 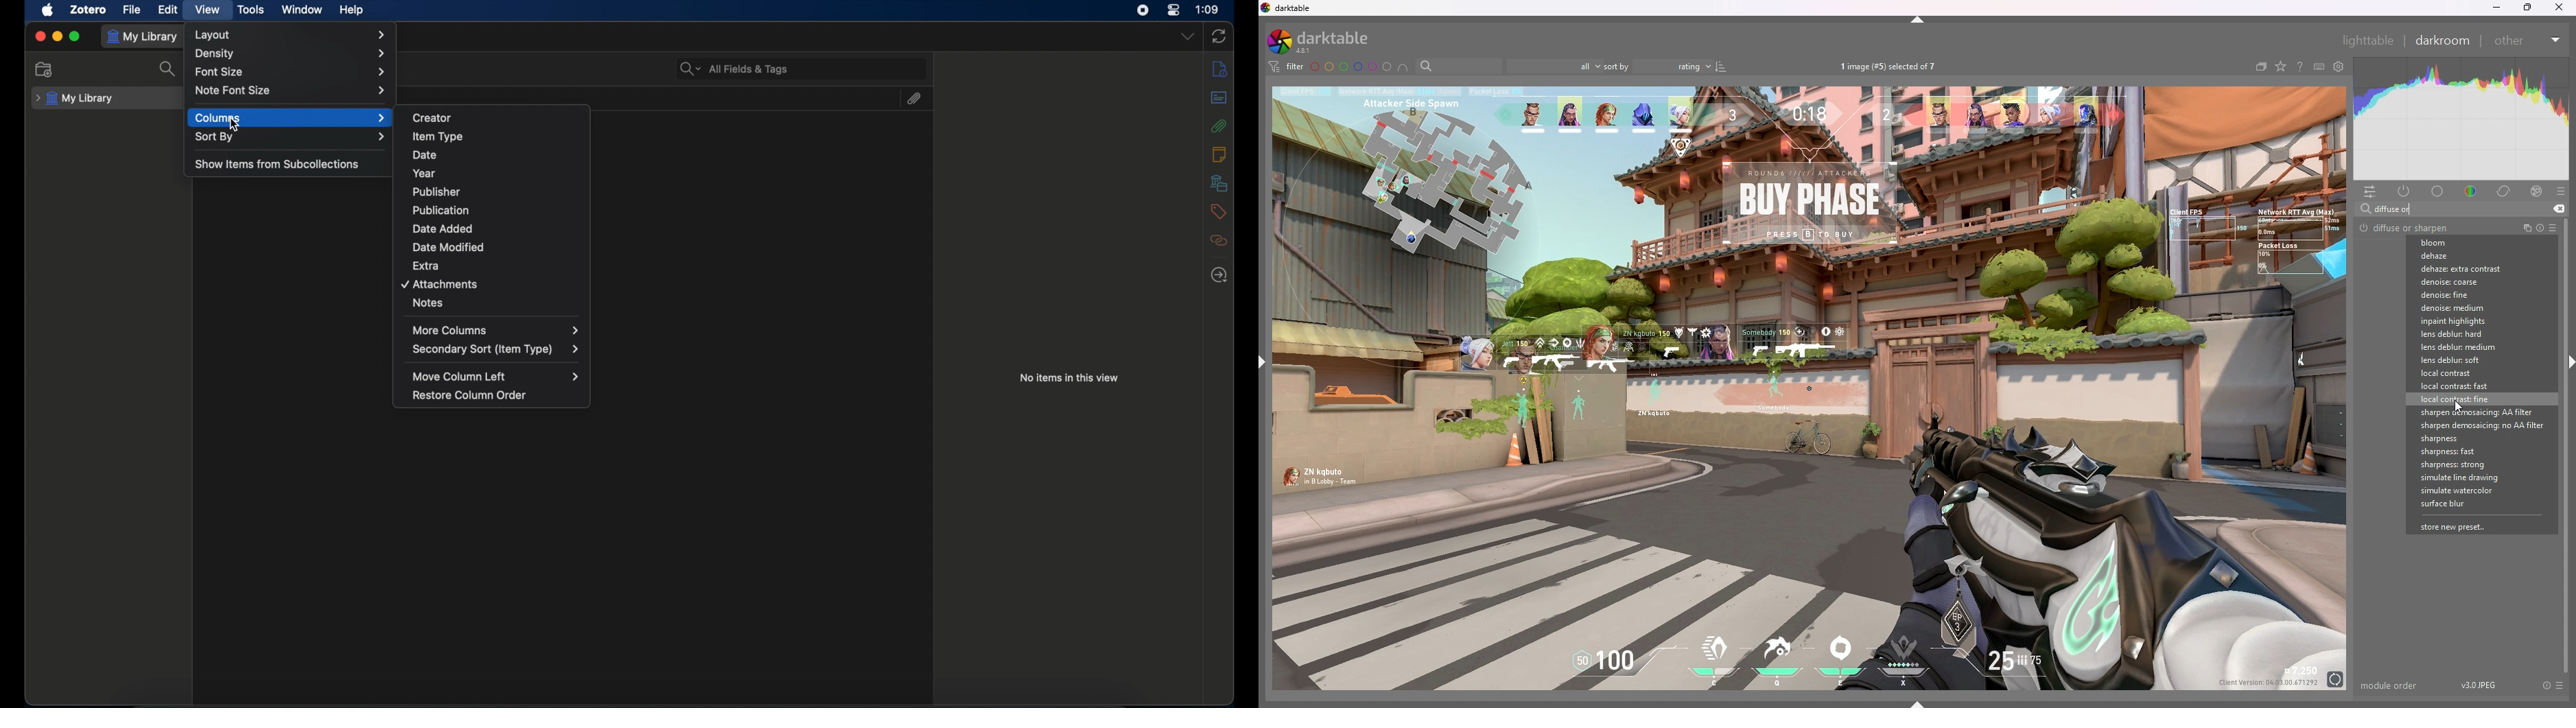 What do you see at coordinates (1187, 36) in the screenshot?
I see `dropdown` at bounding box center [1187, 36].